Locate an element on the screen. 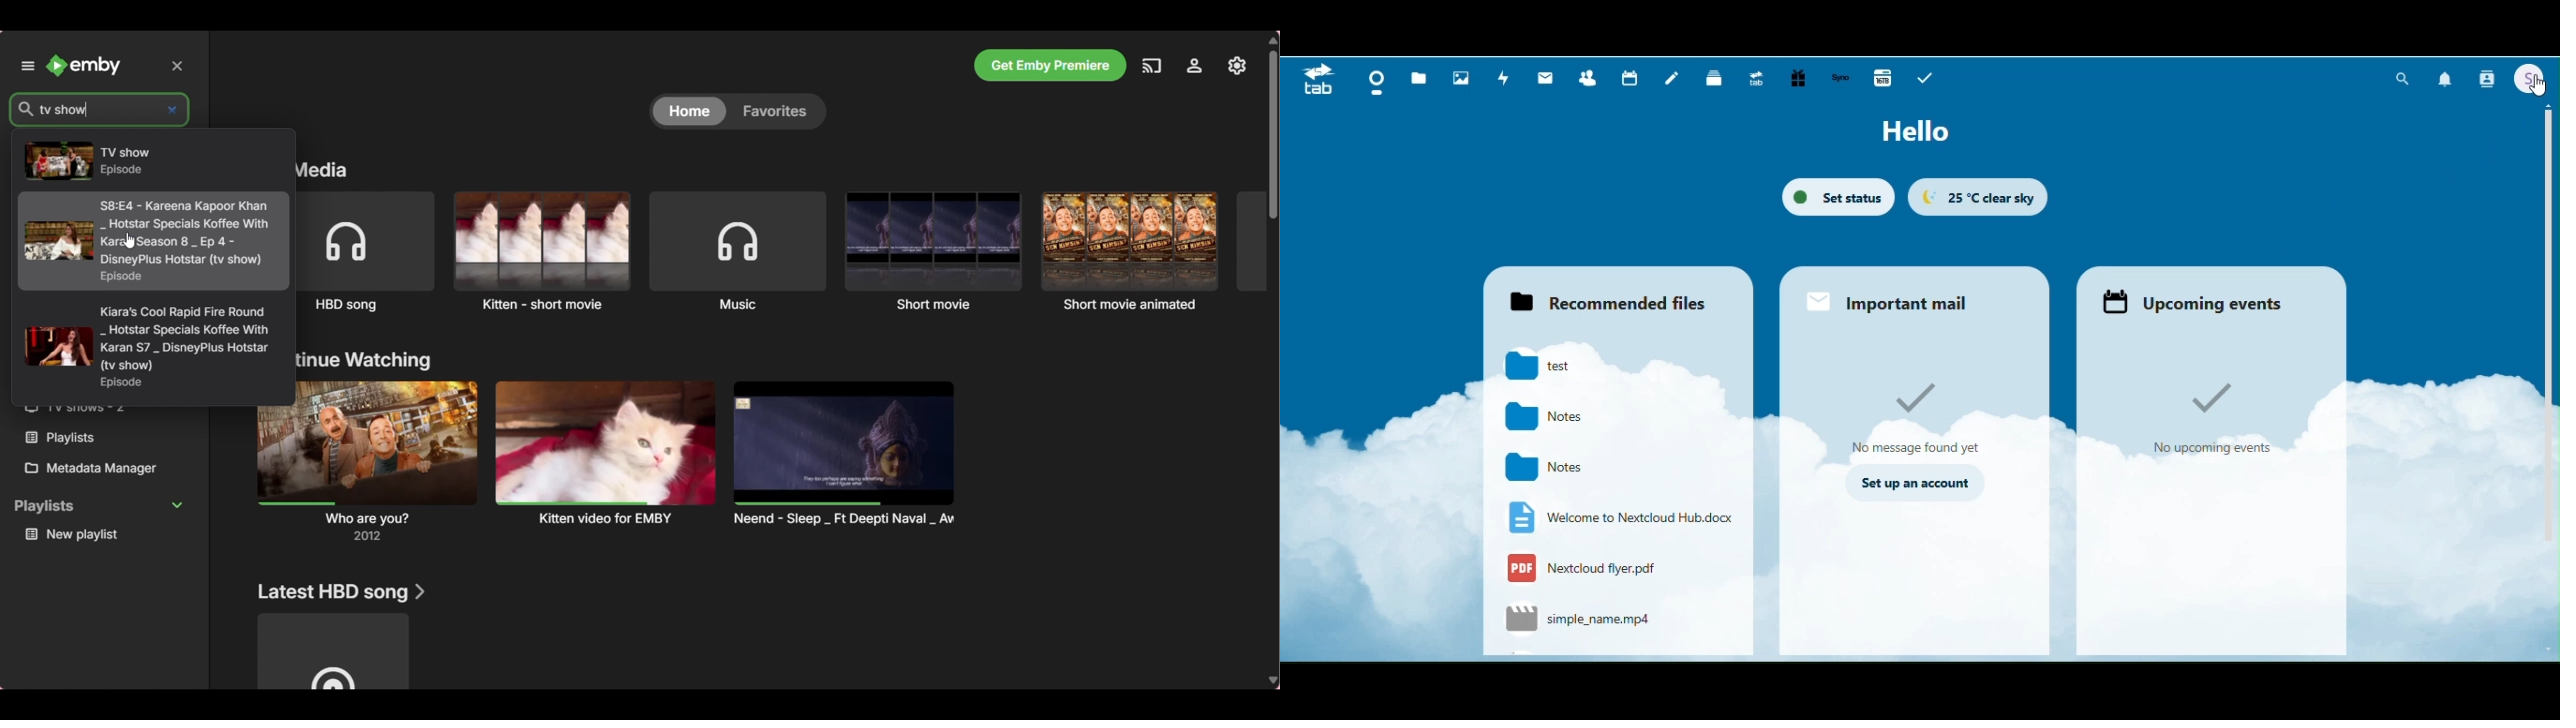  Collapse Playlists is located at coordinates (98, 506).